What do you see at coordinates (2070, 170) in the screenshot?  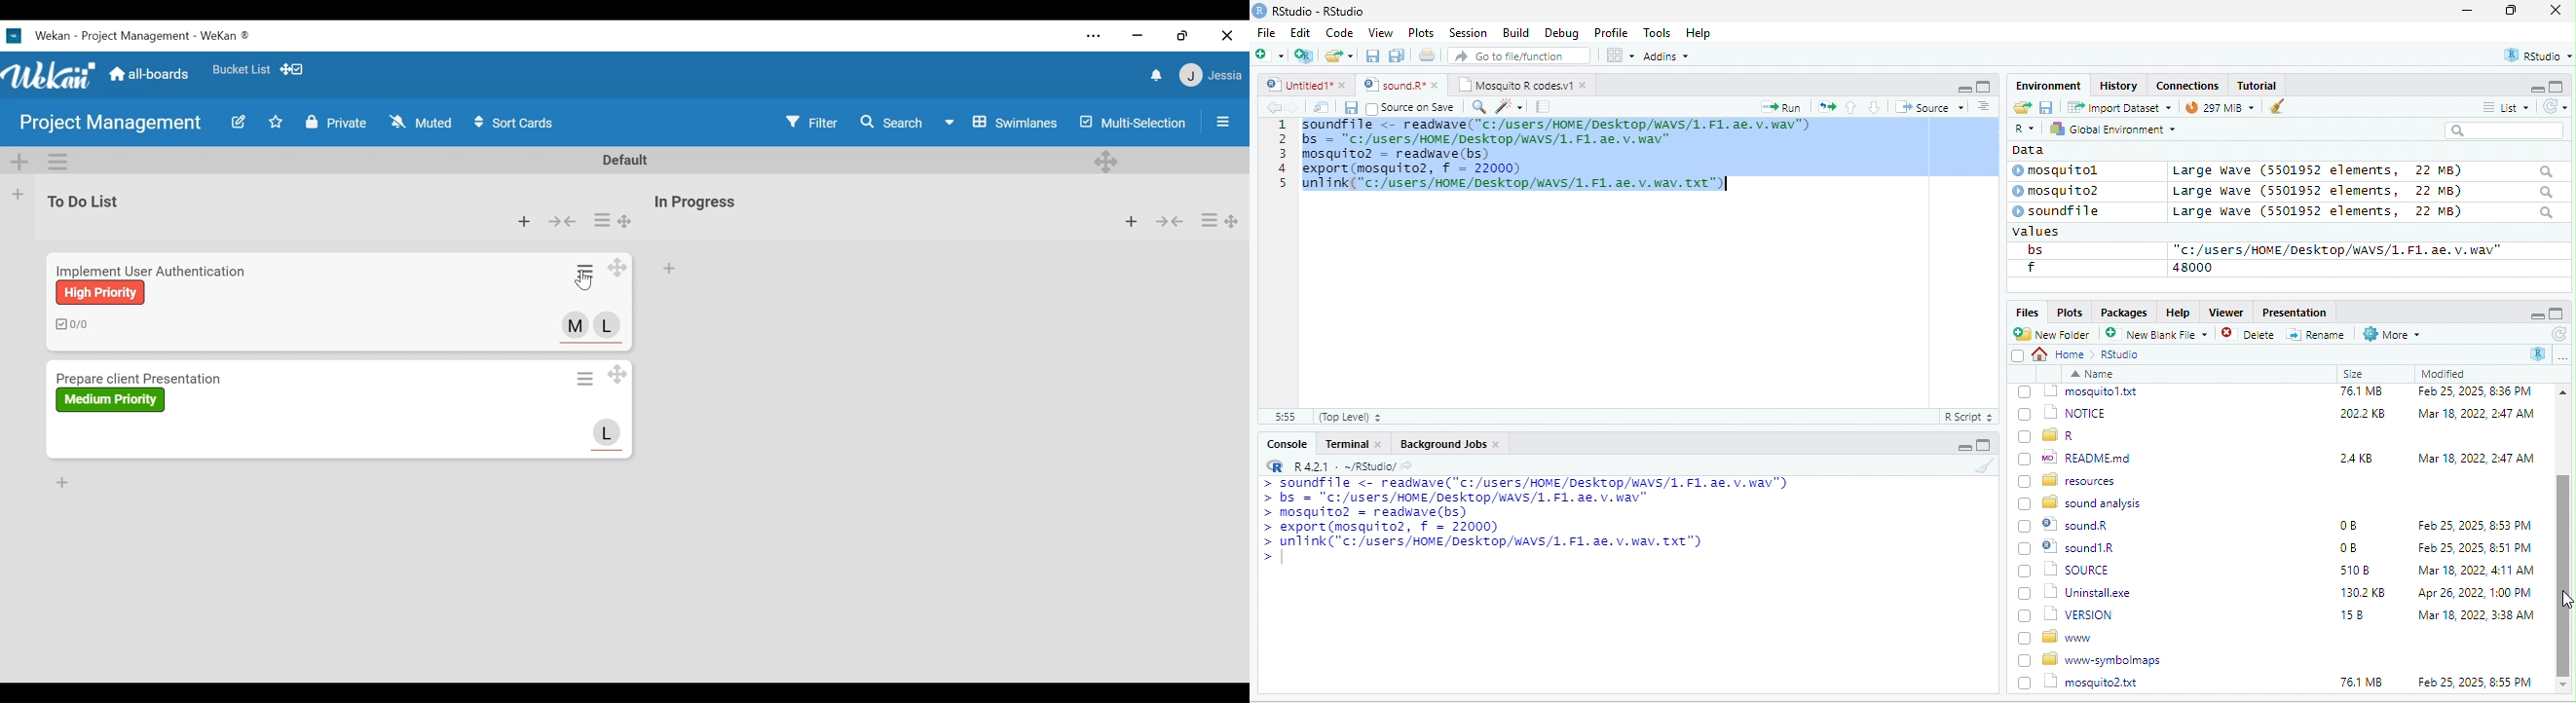 I see `© mosquitol` at bounding box center [2070, 170].